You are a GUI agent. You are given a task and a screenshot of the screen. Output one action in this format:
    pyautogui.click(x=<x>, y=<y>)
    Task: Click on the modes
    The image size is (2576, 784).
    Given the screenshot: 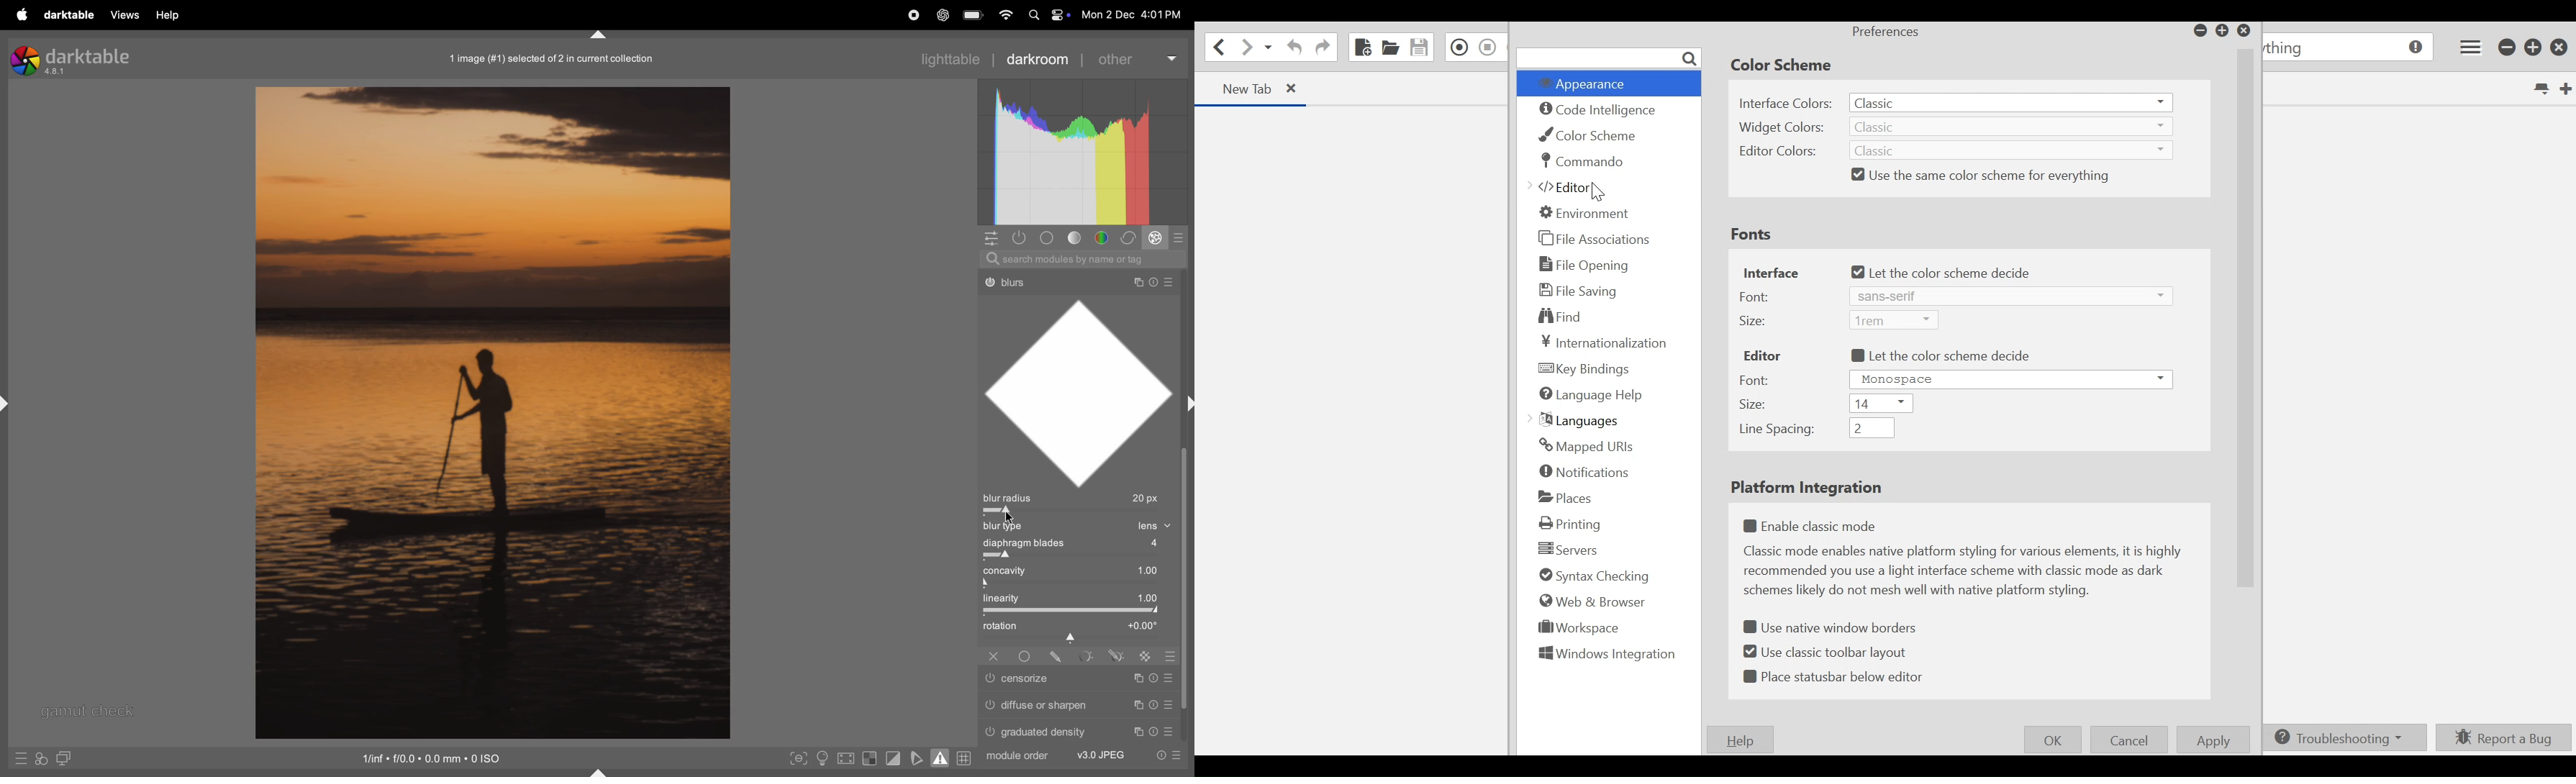 What is the action you would take?
    pyautogui.click(x=1182, y=237)
    